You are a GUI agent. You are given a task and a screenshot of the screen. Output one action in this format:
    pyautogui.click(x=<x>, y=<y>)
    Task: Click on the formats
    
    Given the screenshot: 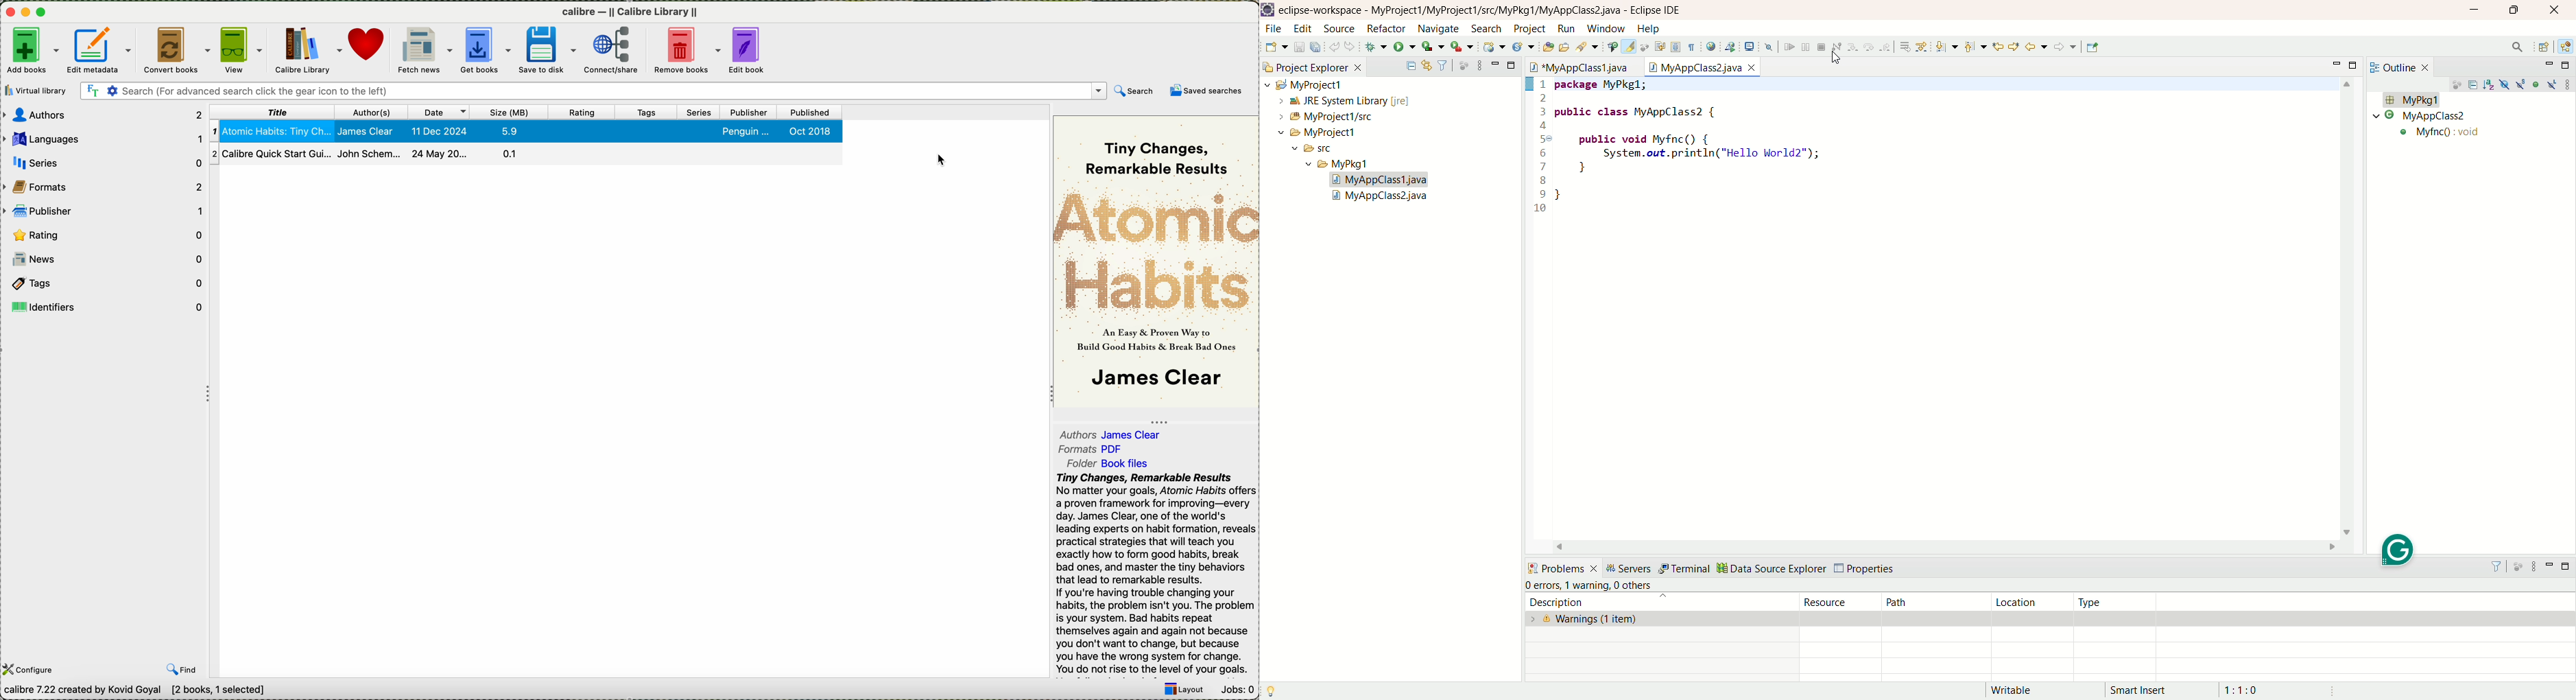 What is the action you would take?
    pyautogui.click(x=1097, y=449)
    